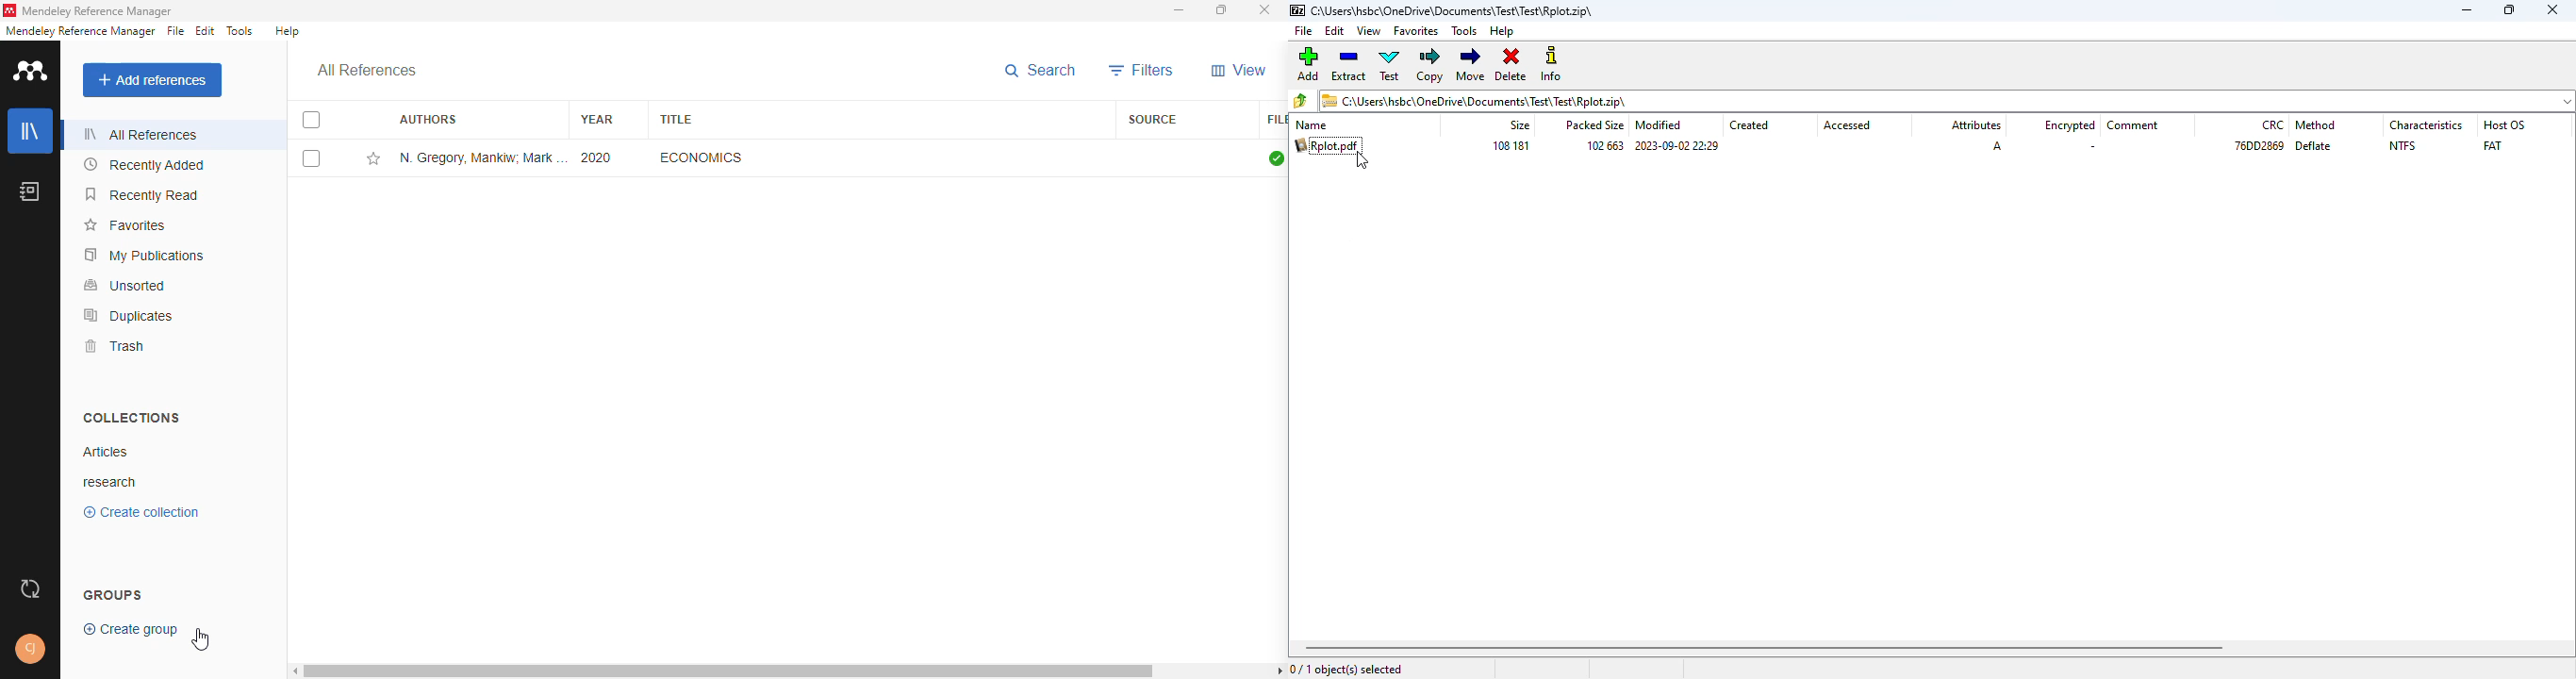  Describe the element at coordinates (1658, 125) in the screenshot. I see `modified` at that location.